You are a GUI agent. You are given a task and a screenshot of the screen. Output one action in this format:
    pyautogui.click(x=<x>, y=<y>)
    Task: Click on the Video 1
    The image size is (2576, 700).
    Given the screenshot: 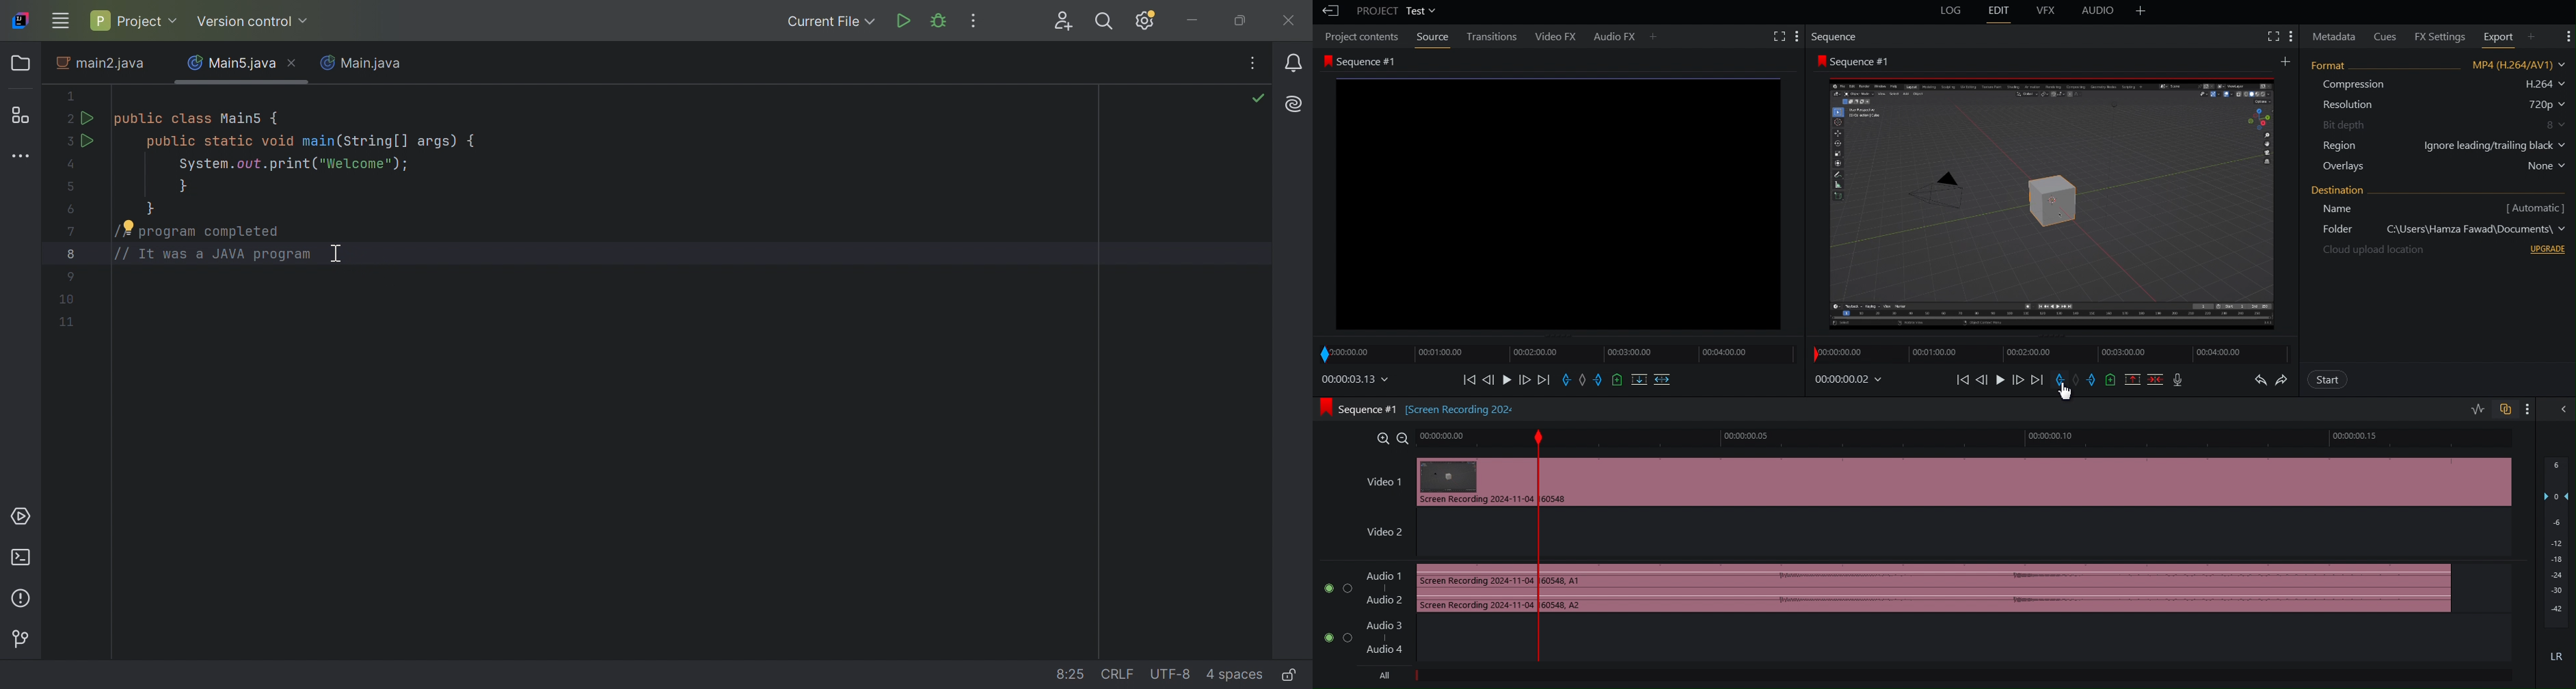 What is the action you would take?
    pyautogui.click(x=1378, y=480)
    